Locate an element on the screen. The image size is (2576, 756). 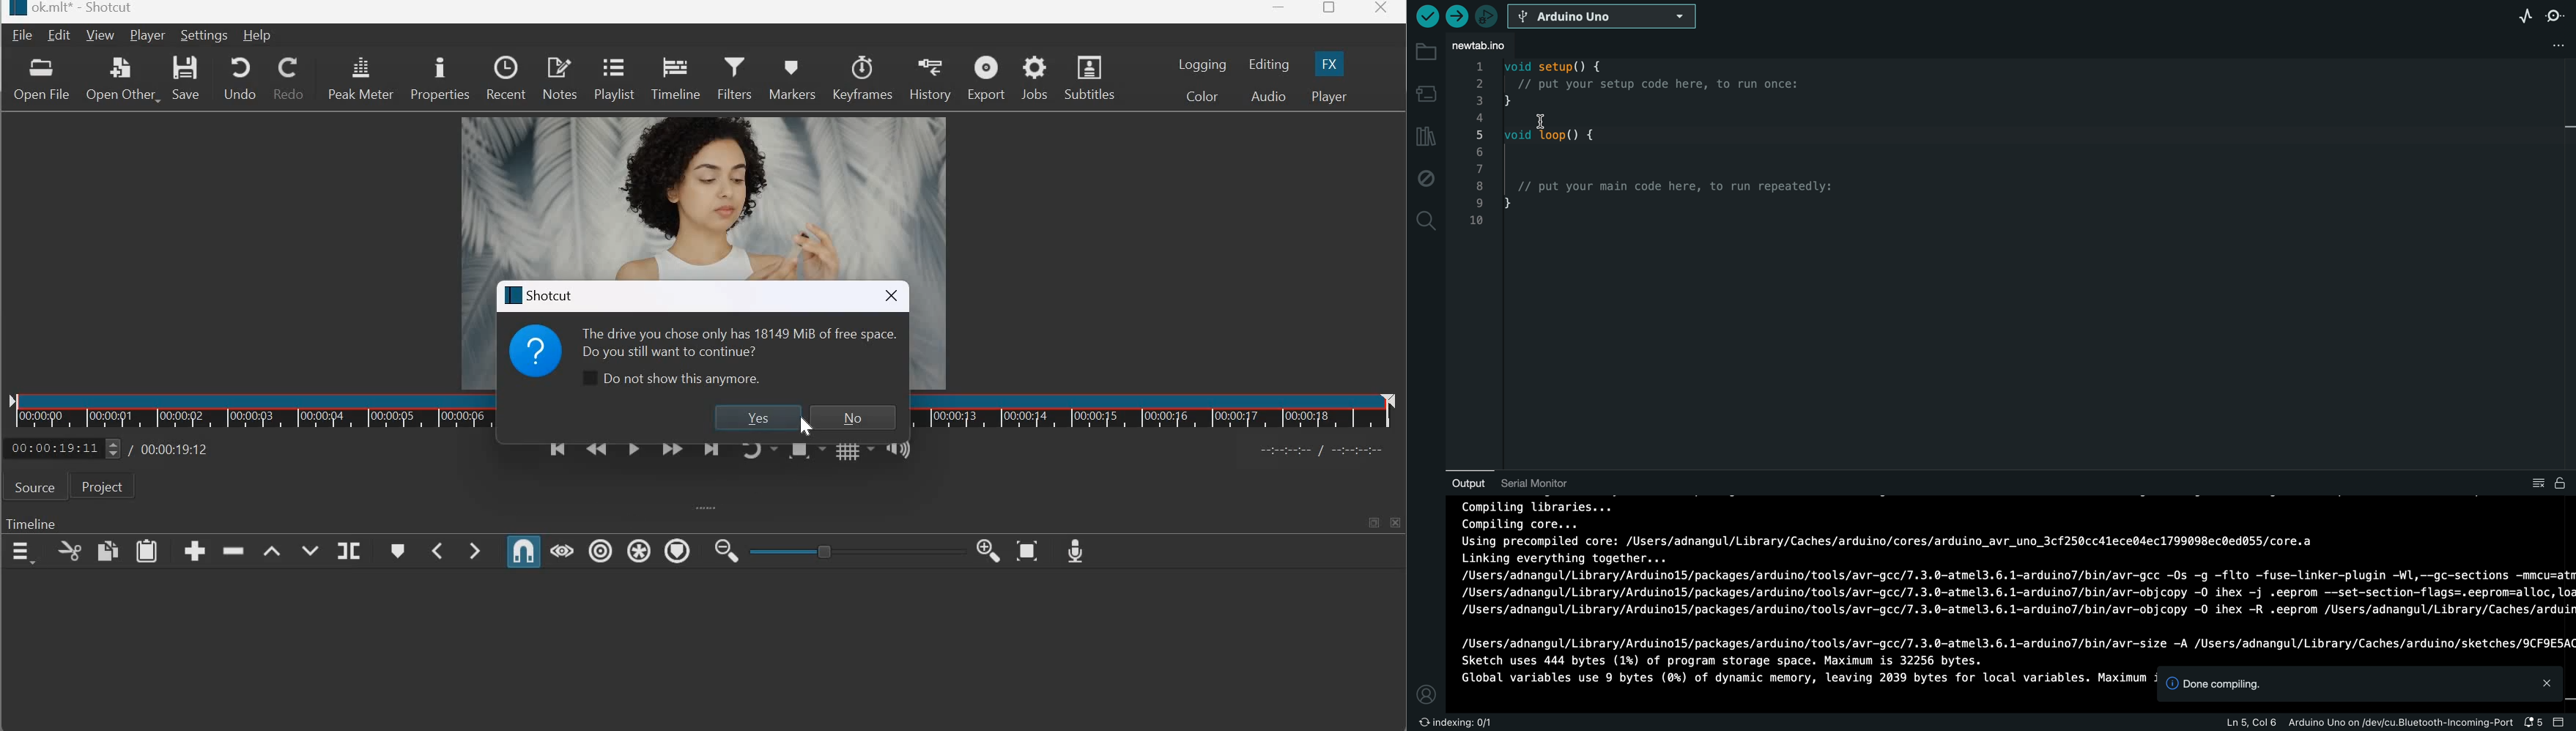
? is located at coordinates (537, 355).